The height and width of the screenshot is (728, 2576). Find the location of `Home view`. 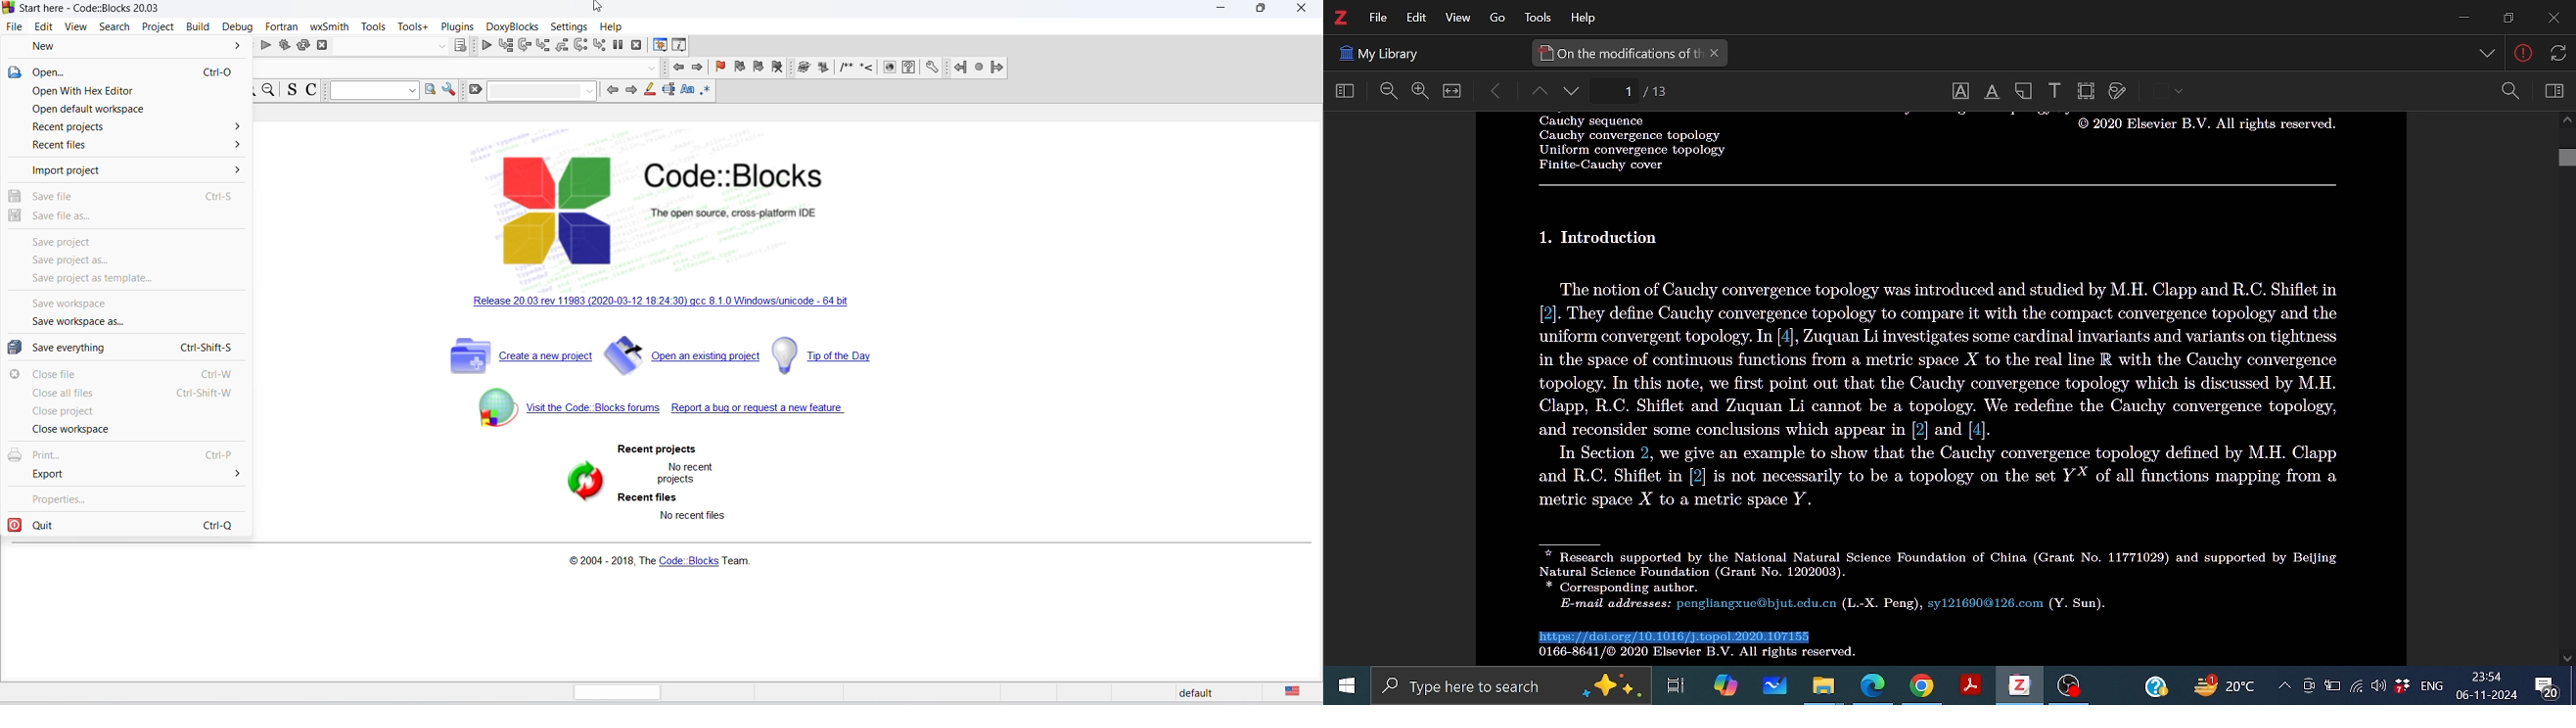

Home view is located at coordinates (1341, 92).